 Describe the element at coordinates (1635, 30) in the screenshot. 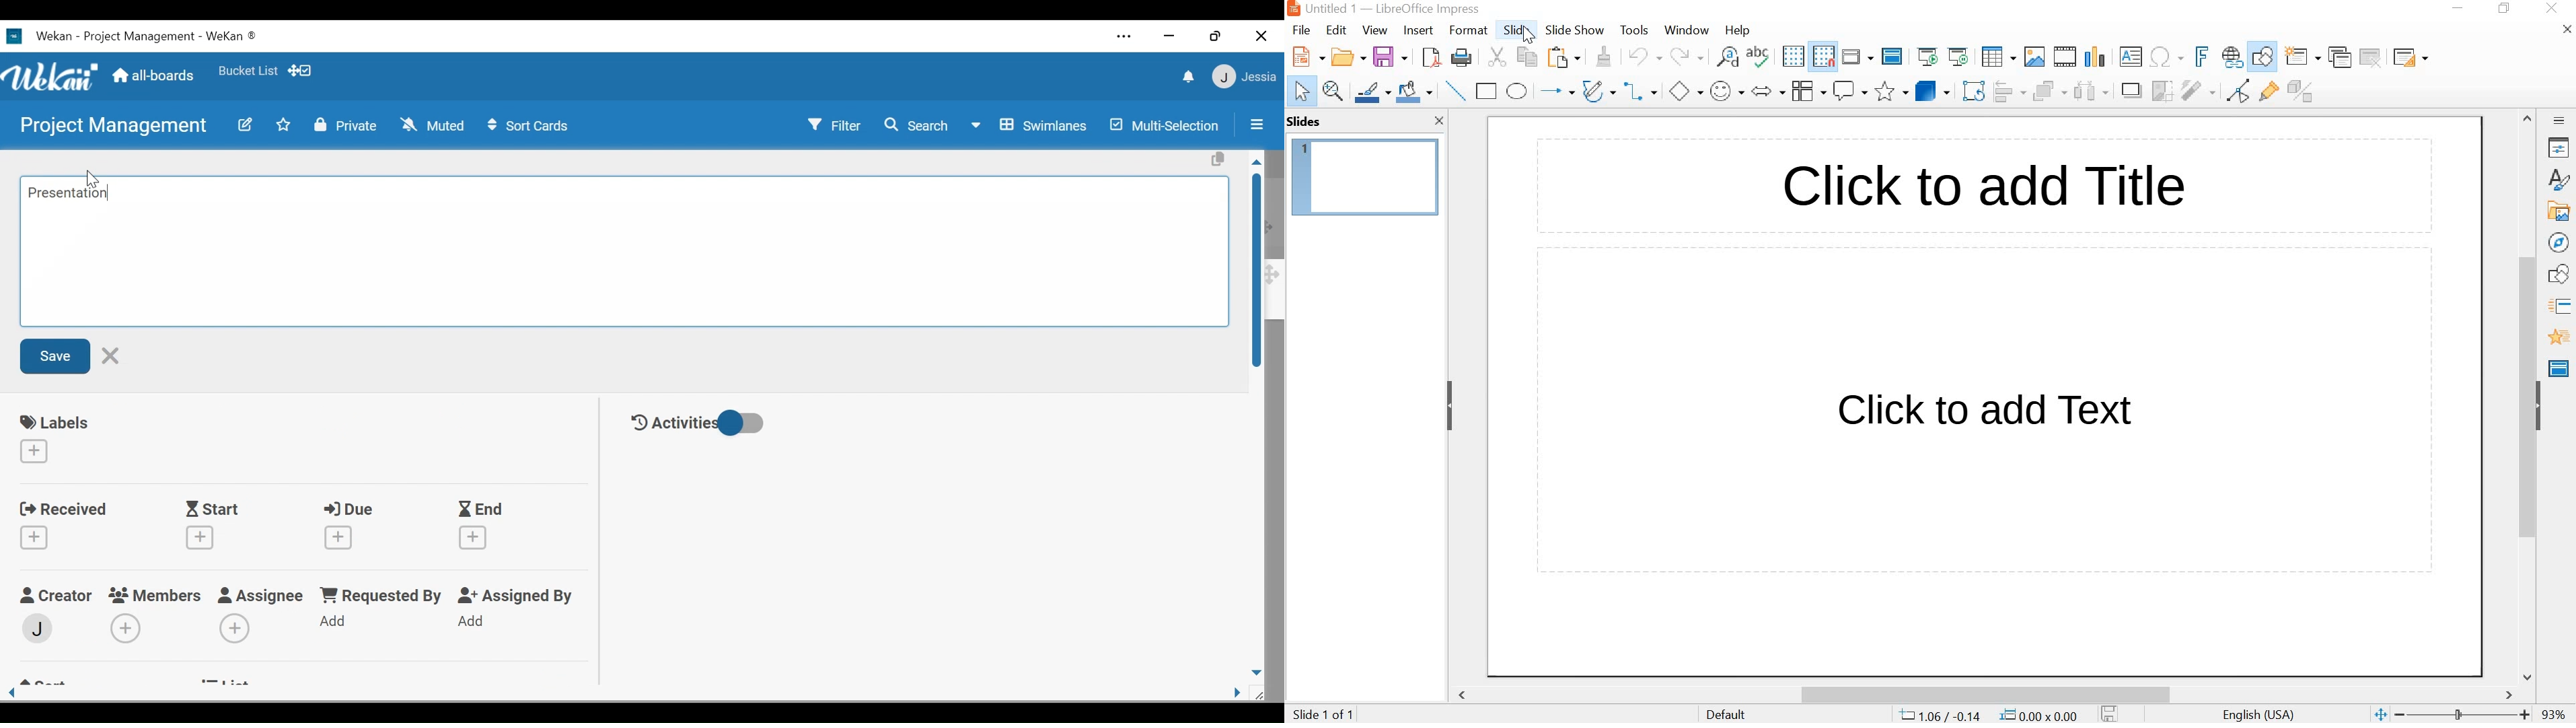

I see `TOOLS` at that location.